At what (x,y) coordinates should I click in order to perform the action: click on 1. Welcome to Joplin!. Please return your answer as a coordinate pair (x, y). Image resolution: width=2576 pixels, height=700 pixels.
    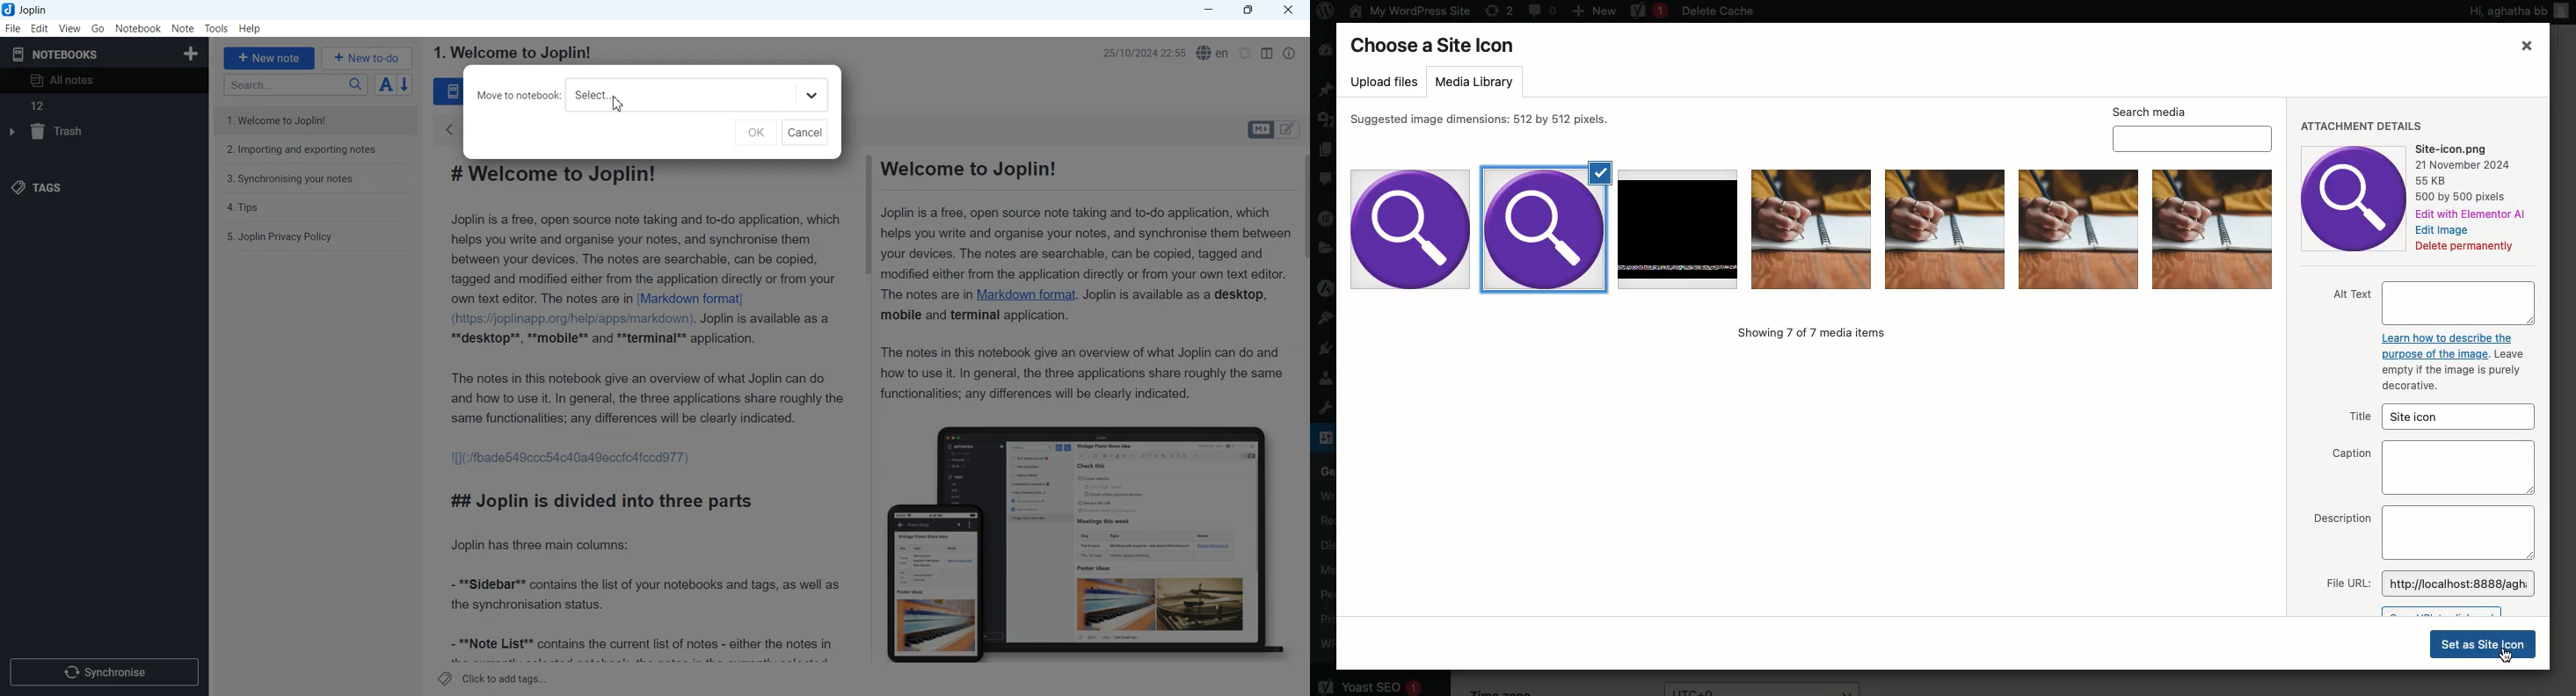
    Looking at the image, I should click on (287, 119).